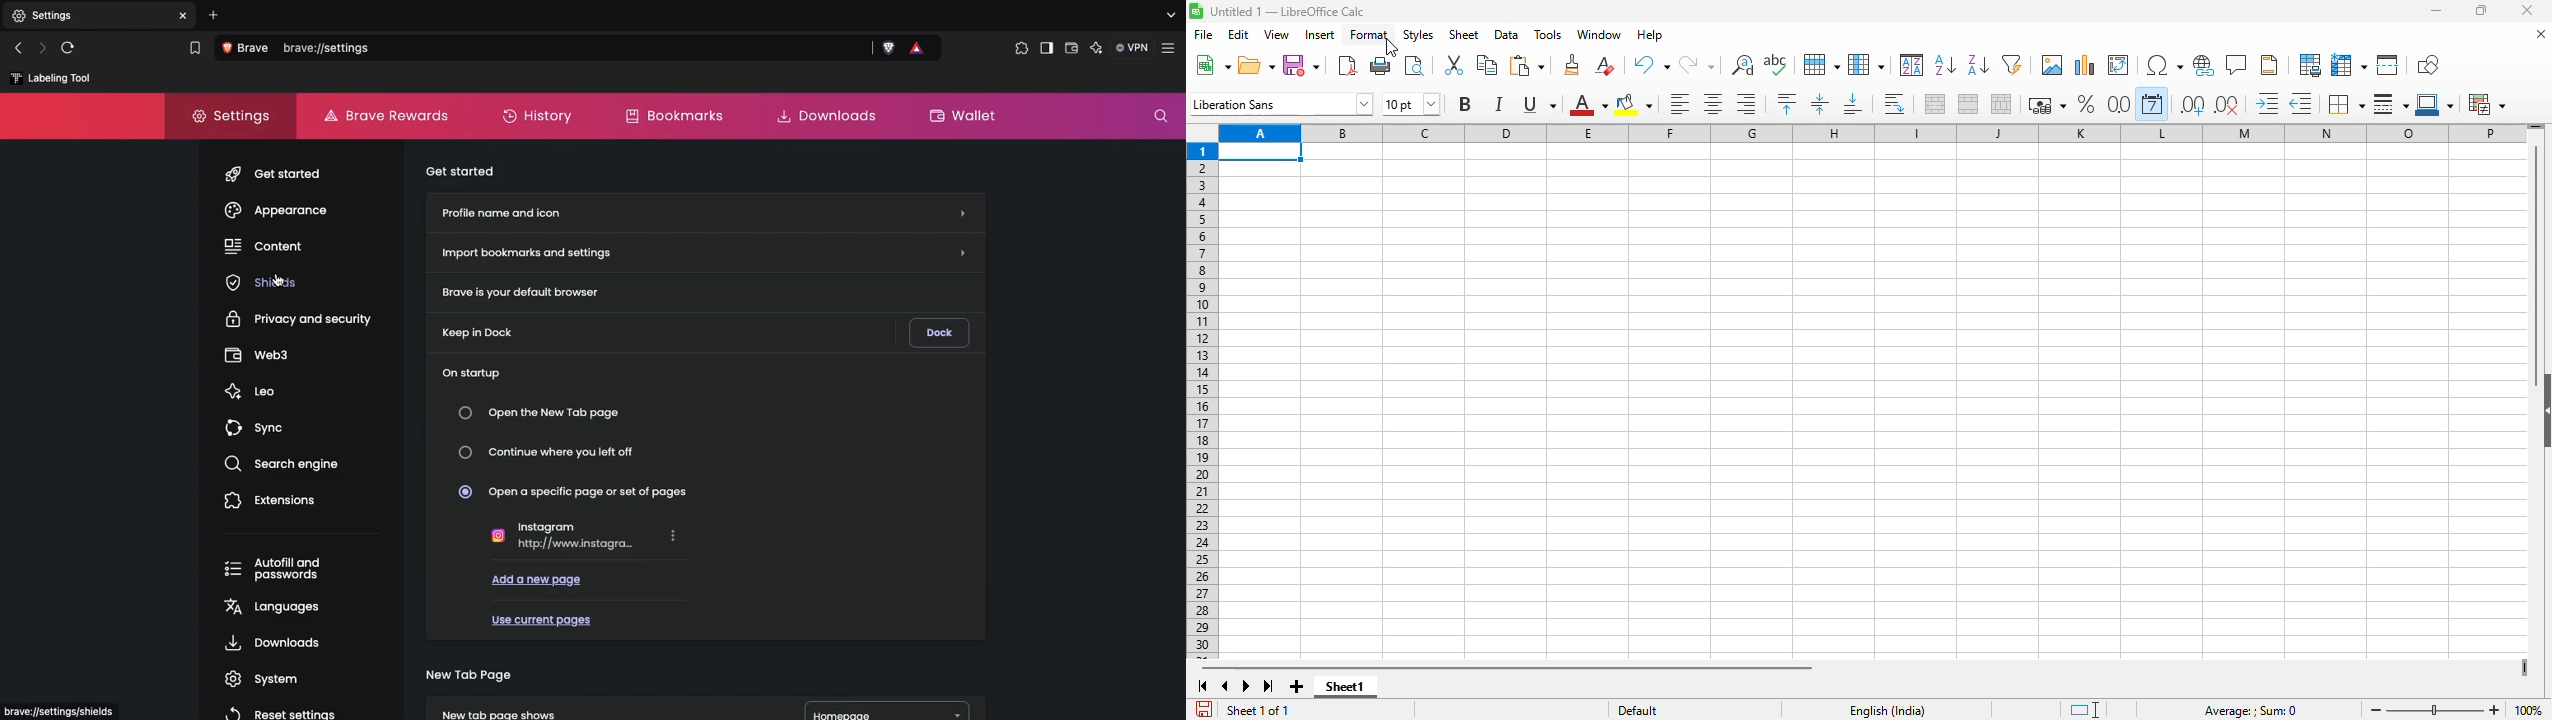 The width and height of the screenshot is (2576, 728). What do you see at coordinates (2495, 710) in the screenshot?
I see `zoom in` at bounding box center [2495, 710].